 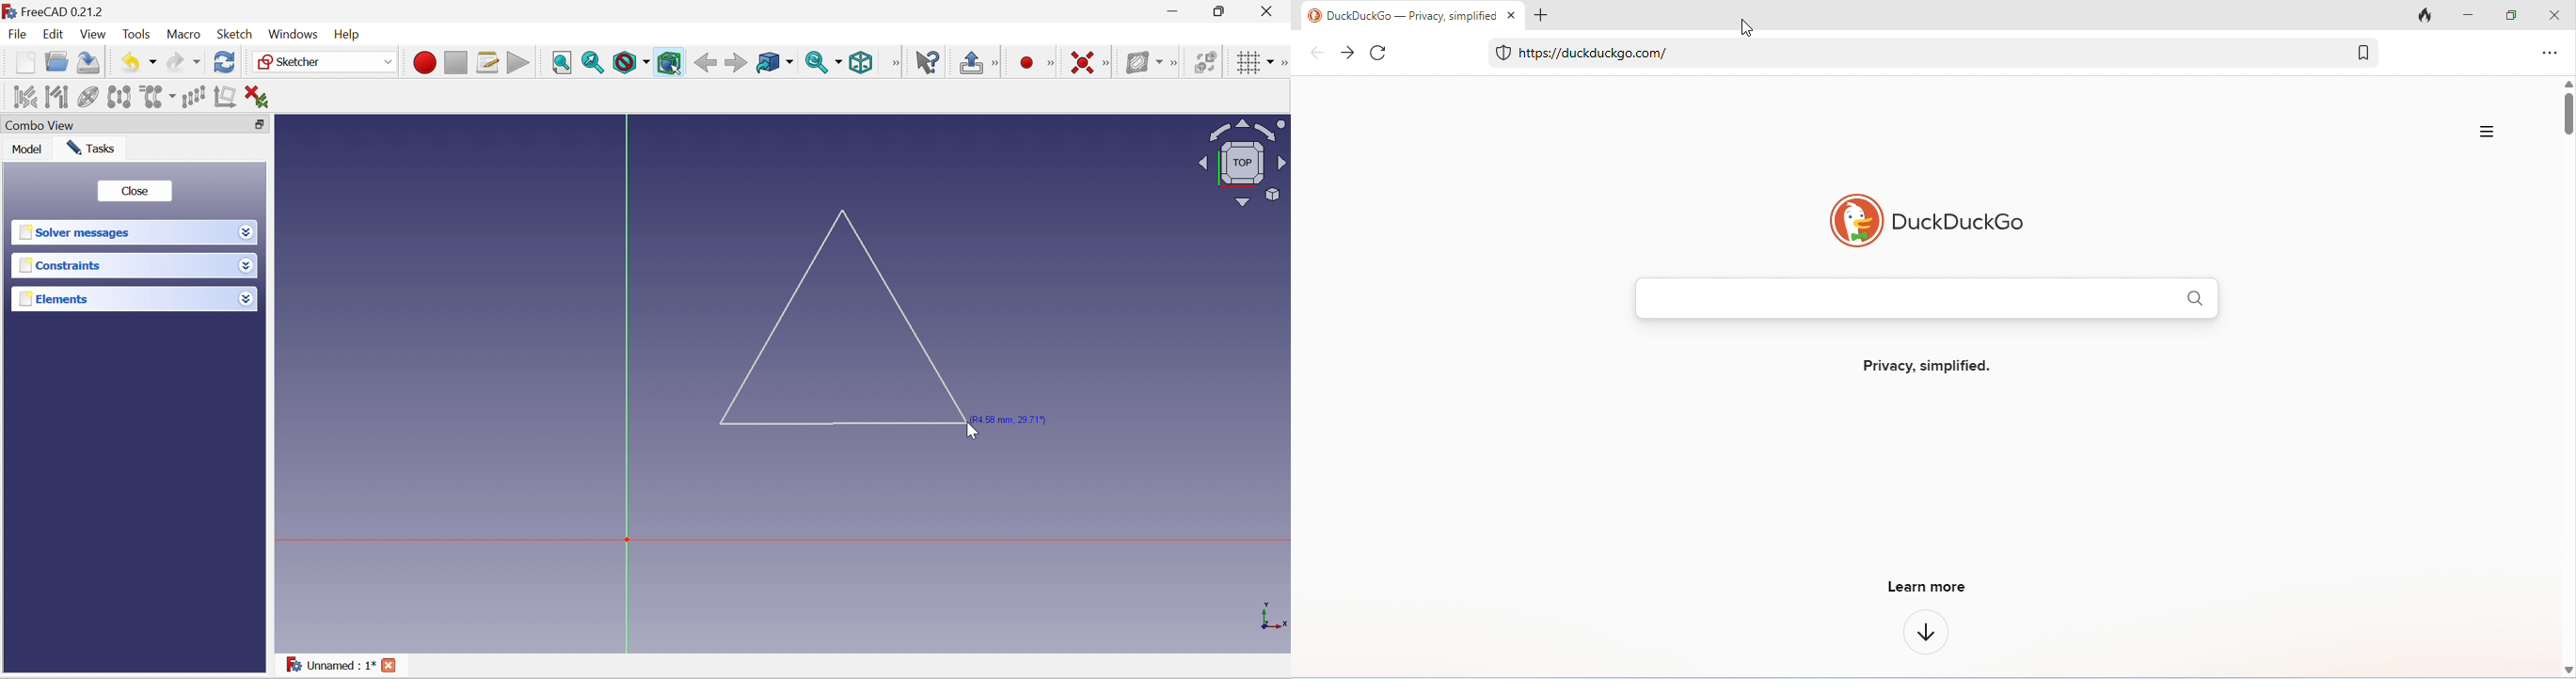 I want to click on [Sketcher edit mode], so click(x=1000, y=64).